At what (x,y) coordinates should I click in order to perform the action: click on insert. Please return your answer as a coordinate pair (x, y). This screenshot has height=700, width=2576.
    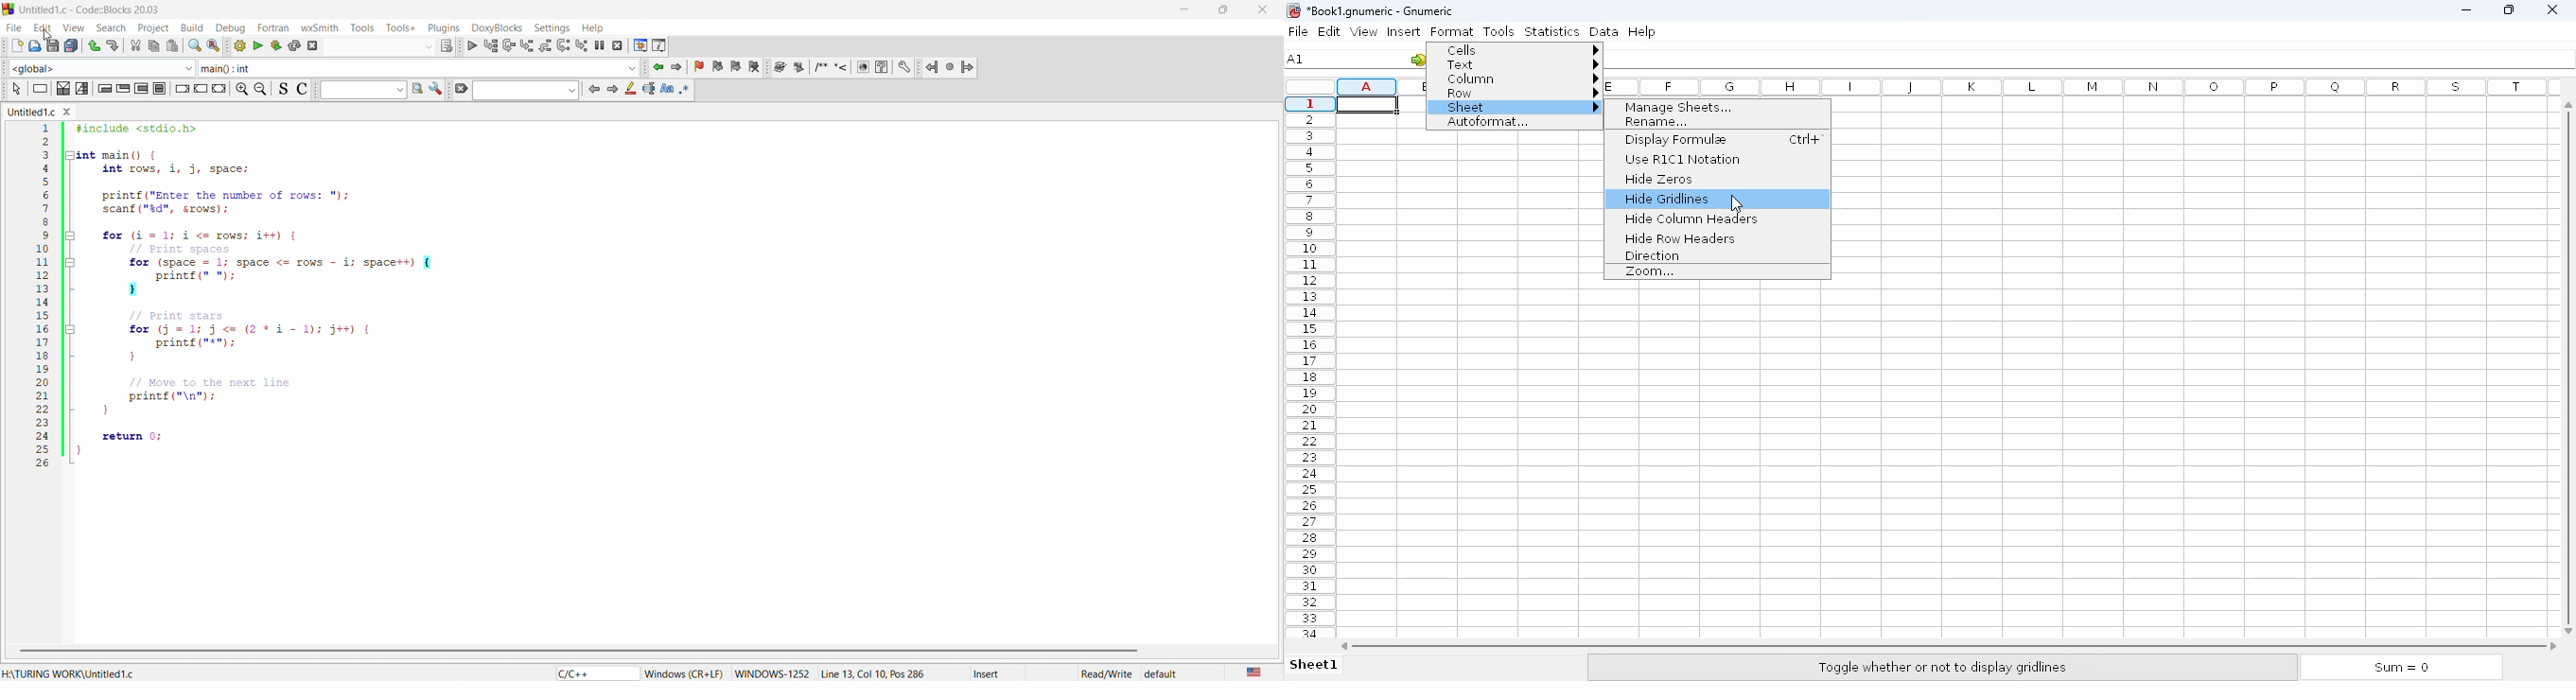
    Looking at the image, I should click on (1403, 31).